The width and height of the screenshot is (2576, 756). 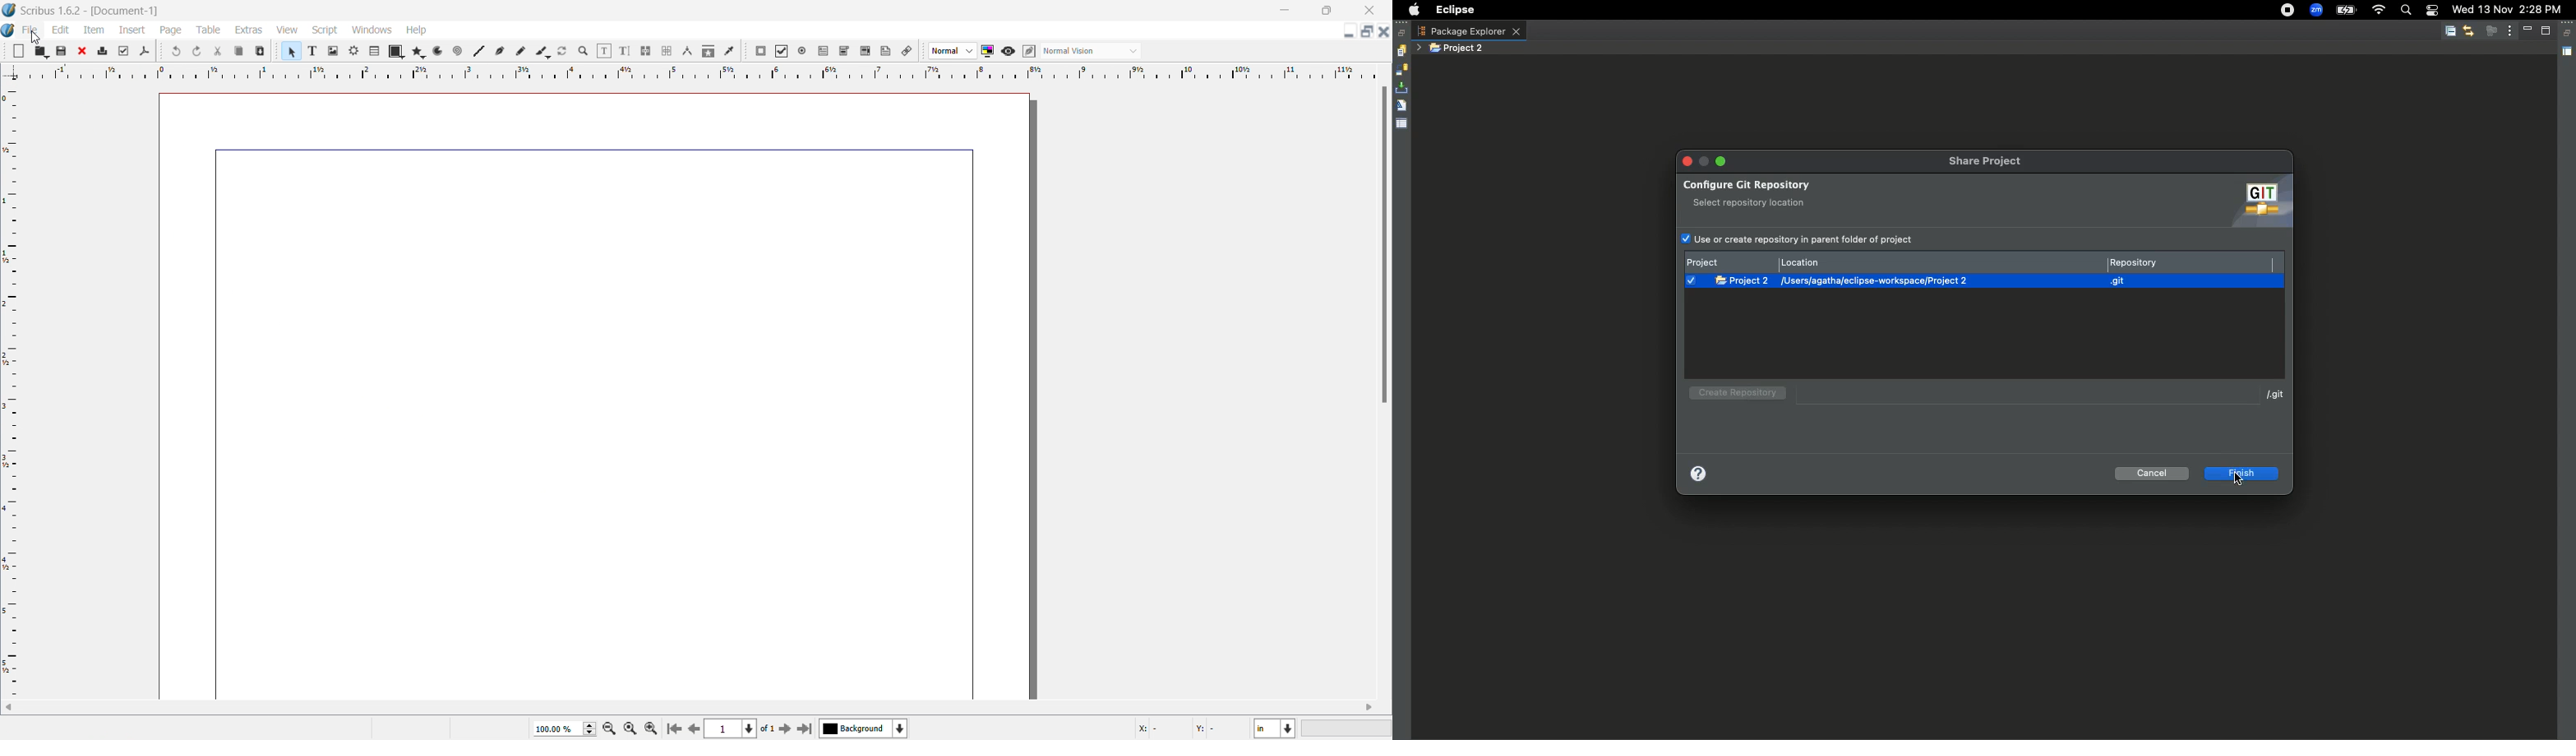 I want to click on scribus logo, so click(x=9, y=31).